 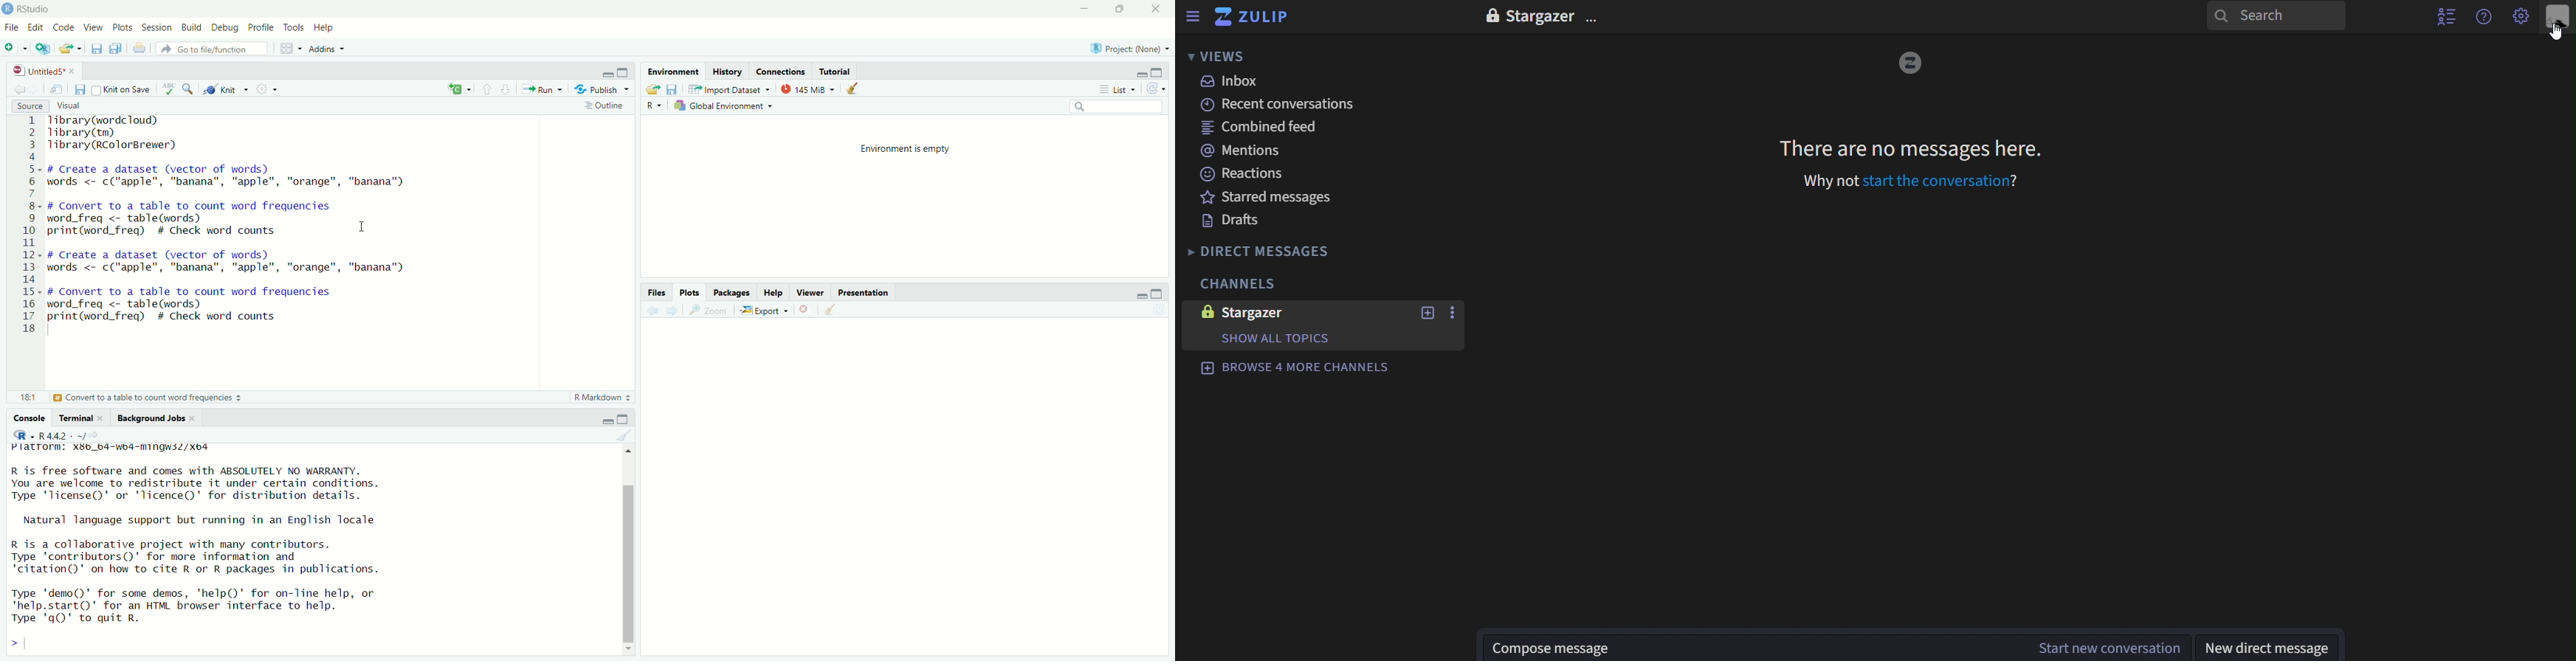 What do you see at coordinates (606, 105) in the screenshot?
I see `Outiline` at bounding box center [606, 105].